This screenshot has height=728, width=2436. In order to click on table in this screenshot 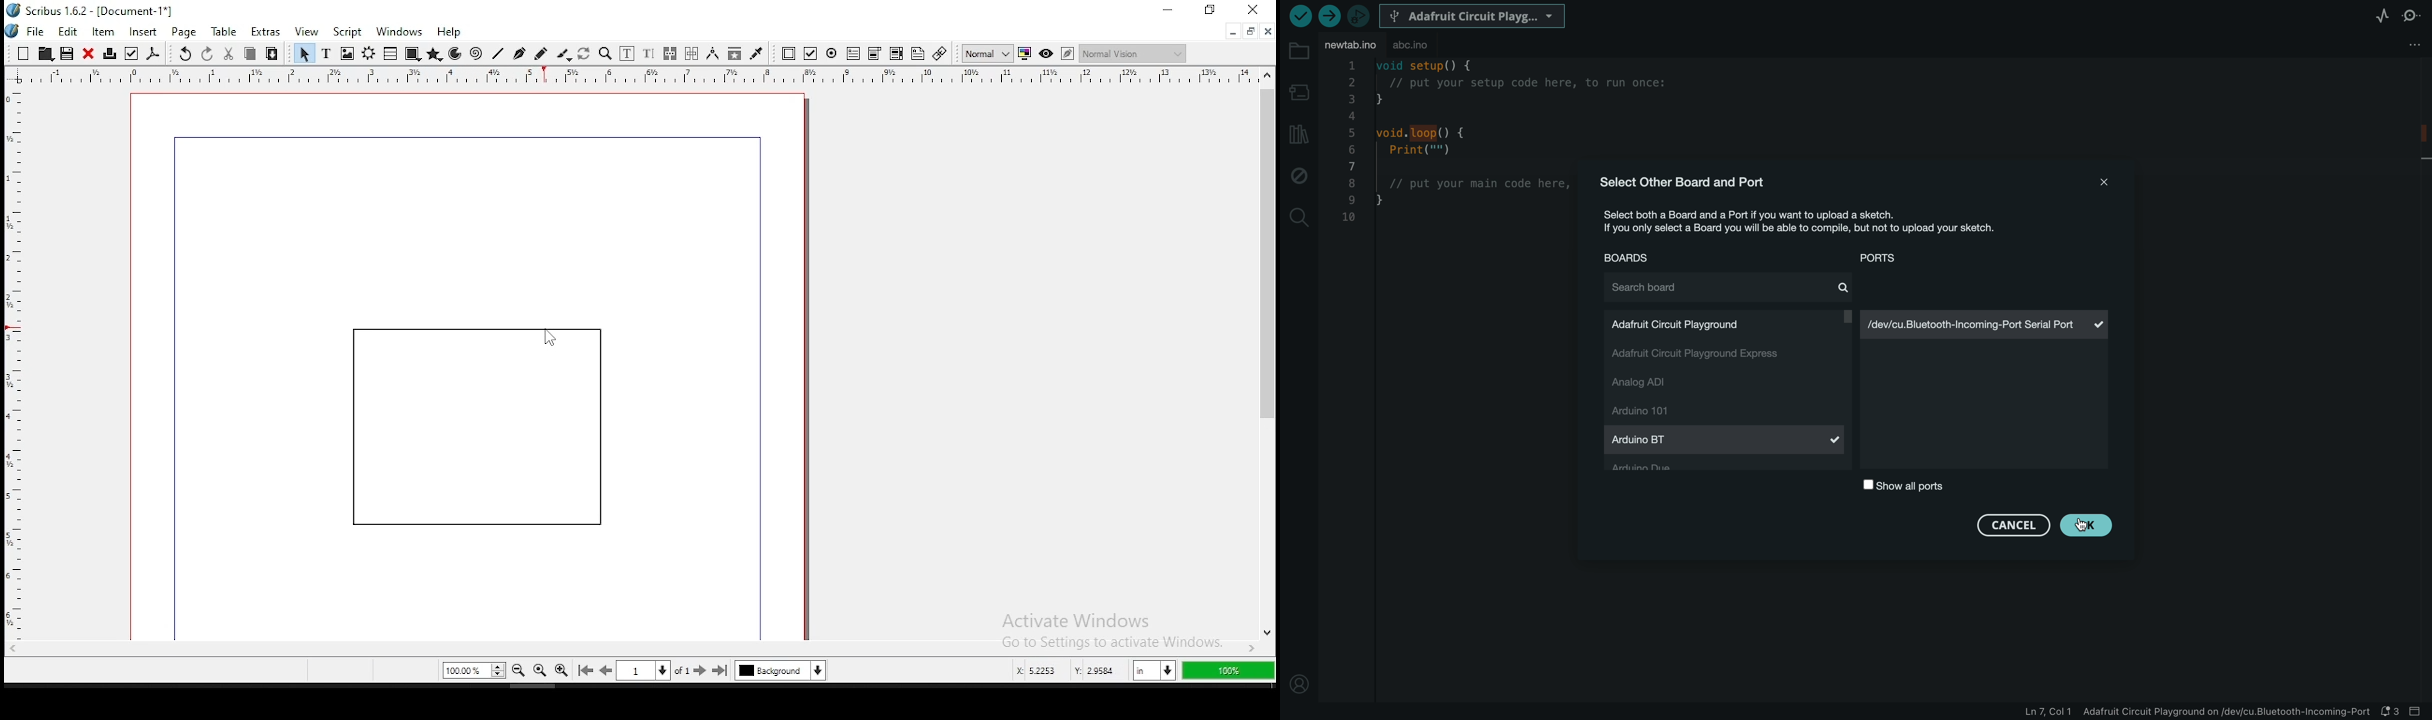, I will do `click(390, 53)`.